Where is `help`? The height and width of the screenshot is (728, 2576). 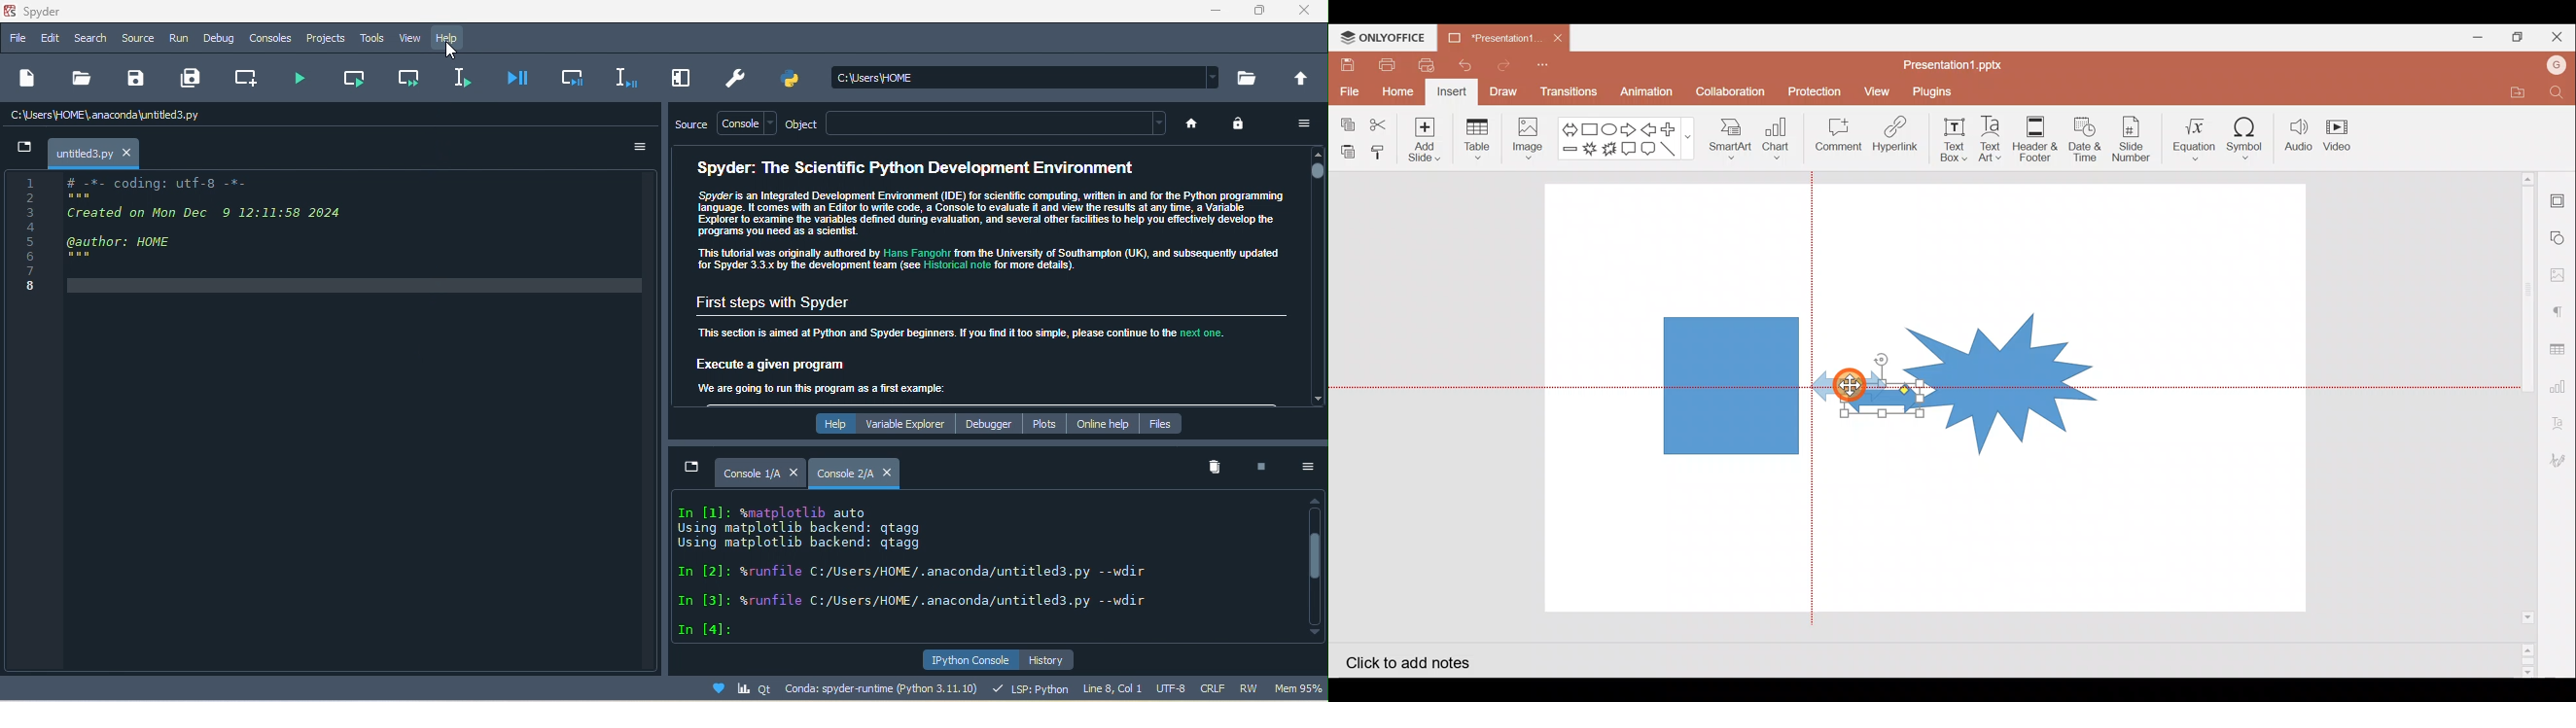 help is located at coordinates (454, 38).